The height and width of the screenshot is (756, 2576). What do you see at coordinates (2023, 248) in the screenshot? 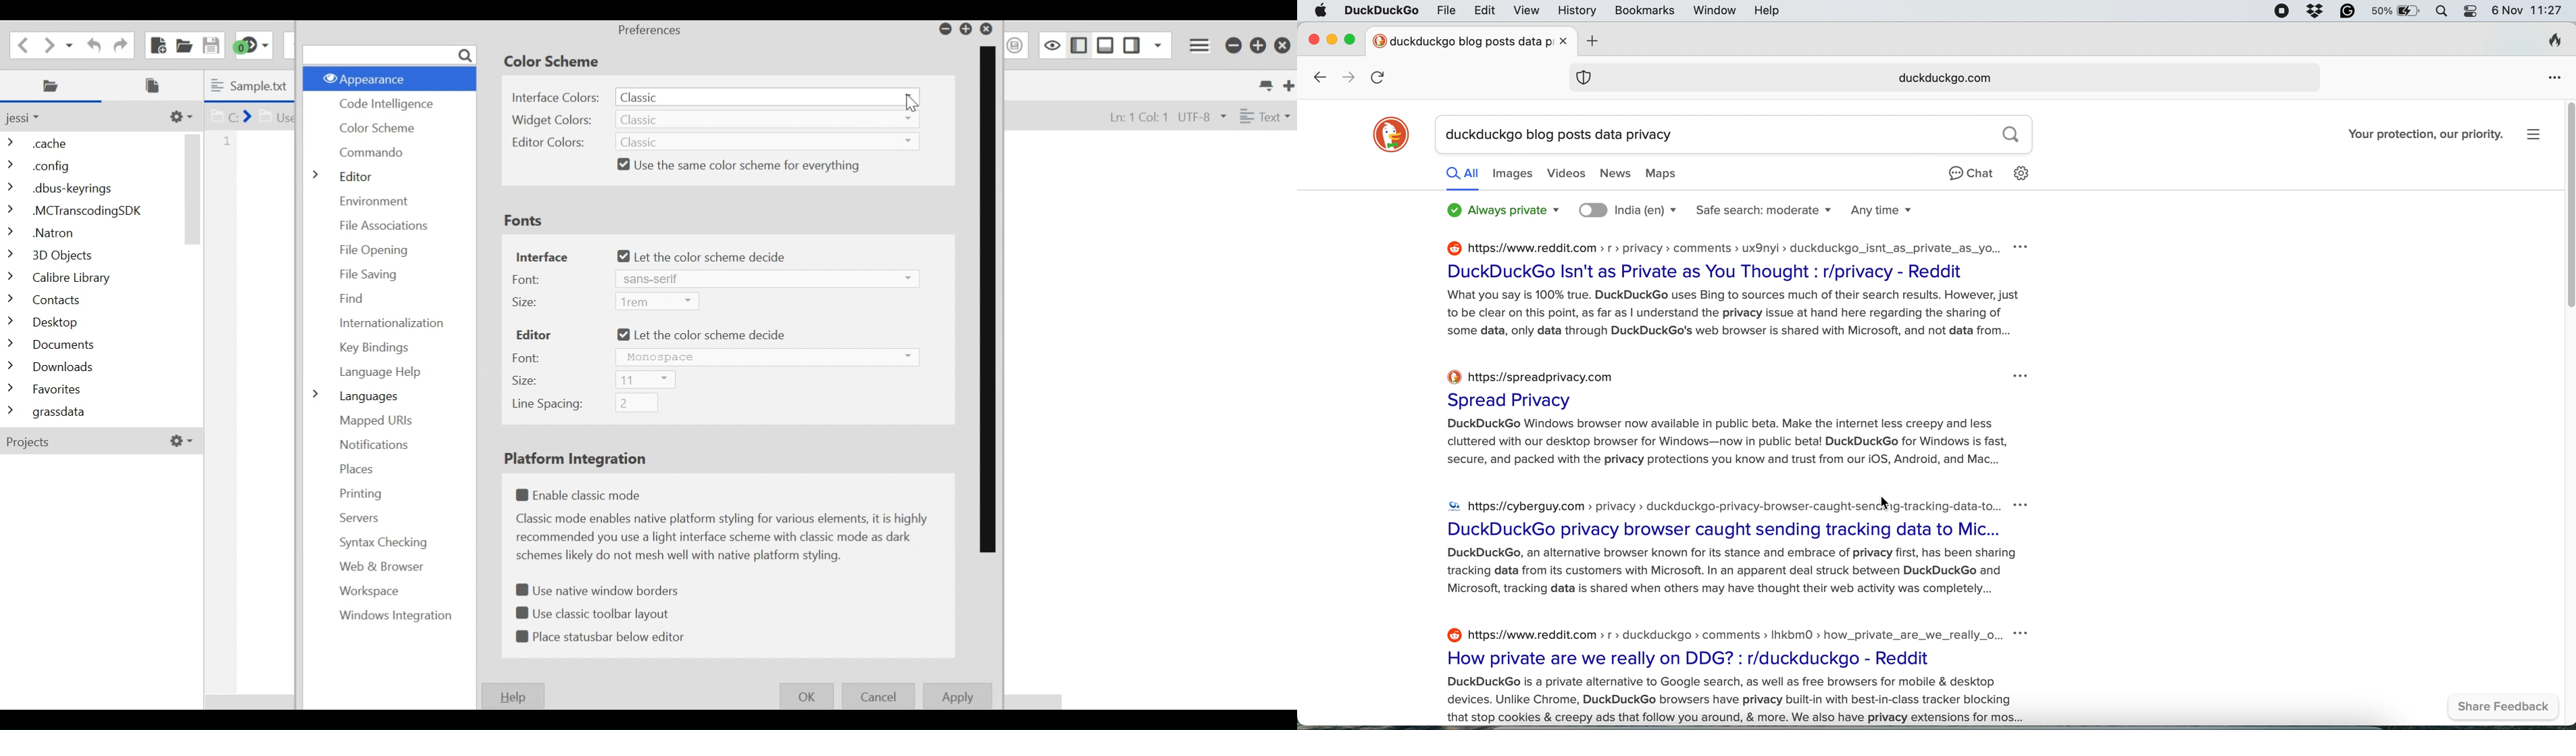
I see `more option` at bounding box center [2023, 248].